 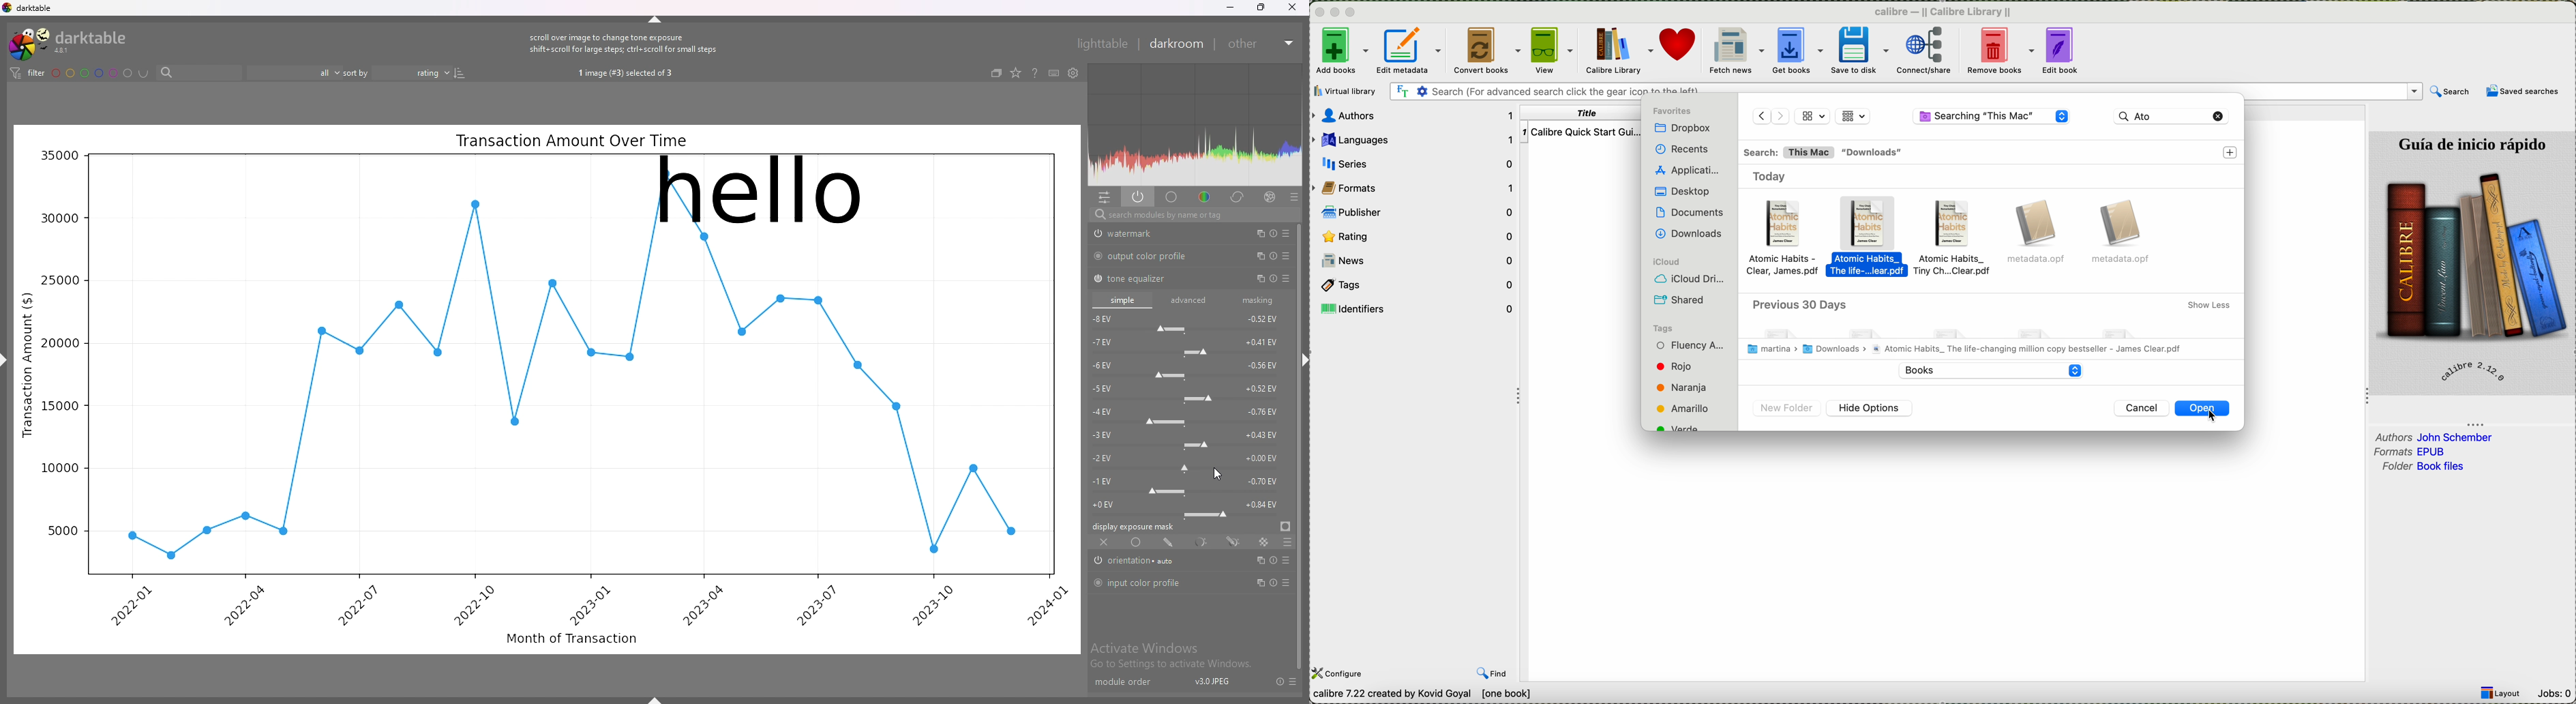 I want to click on rating, so click(x=1416, y=237).